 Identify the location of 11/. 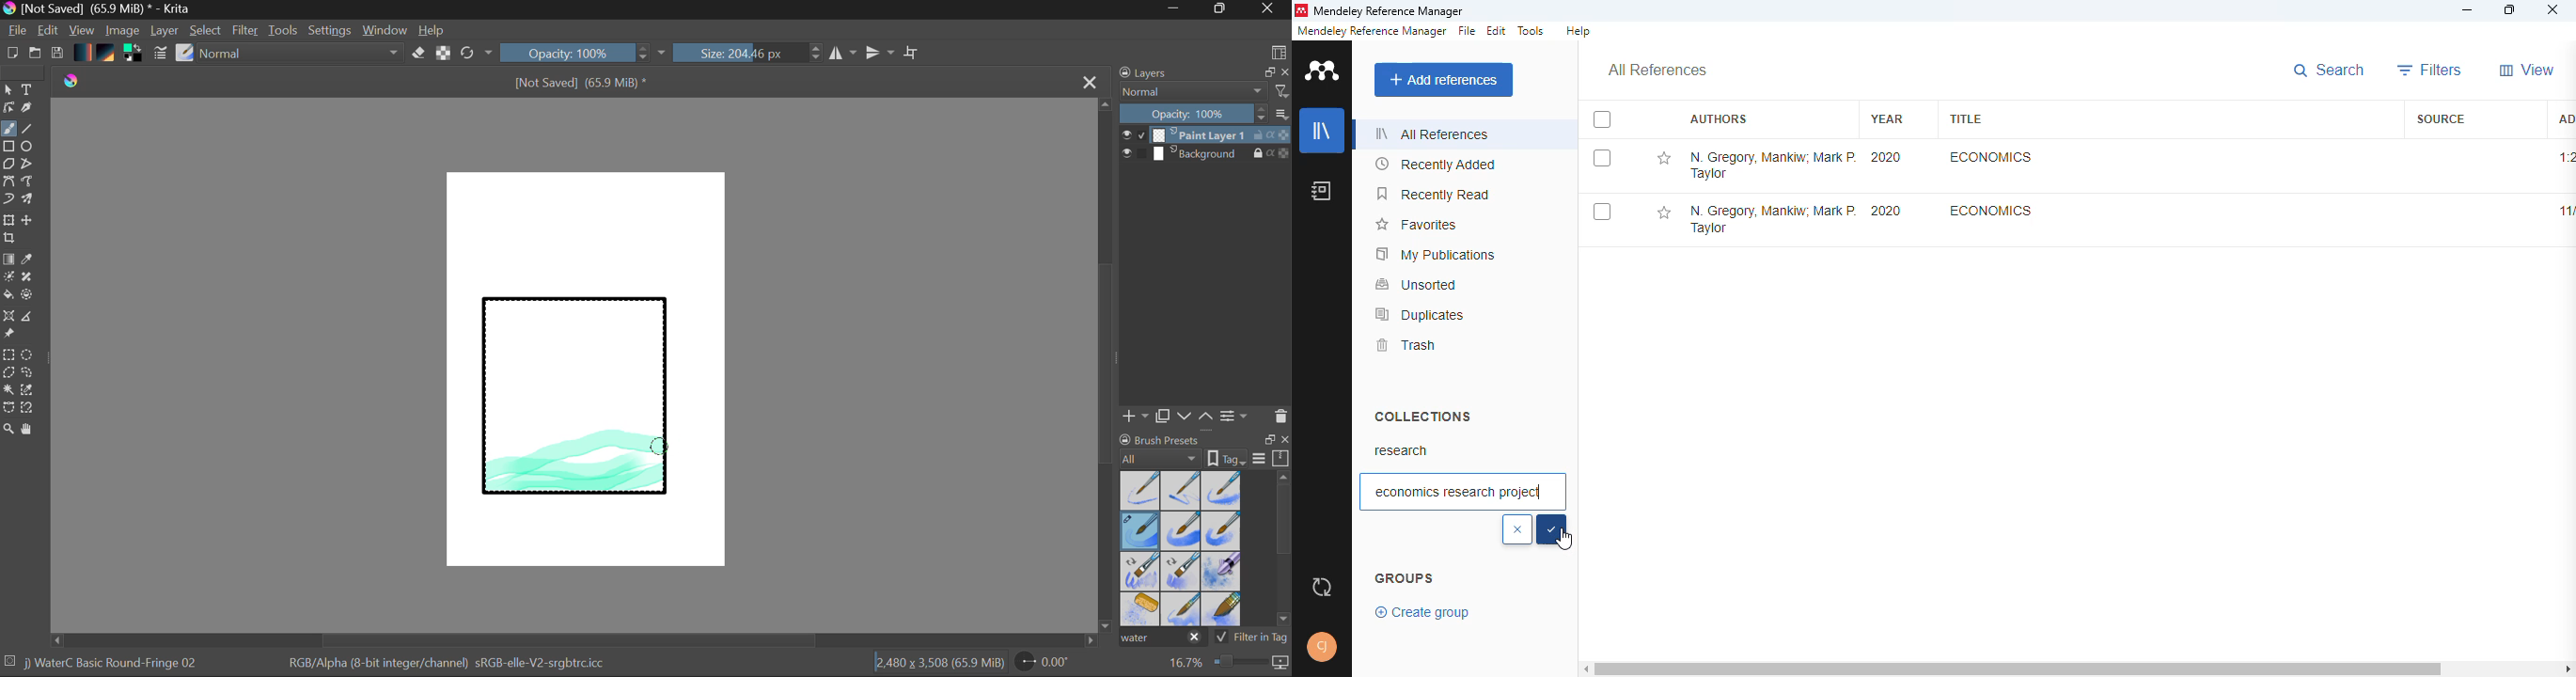
(2564, 212).